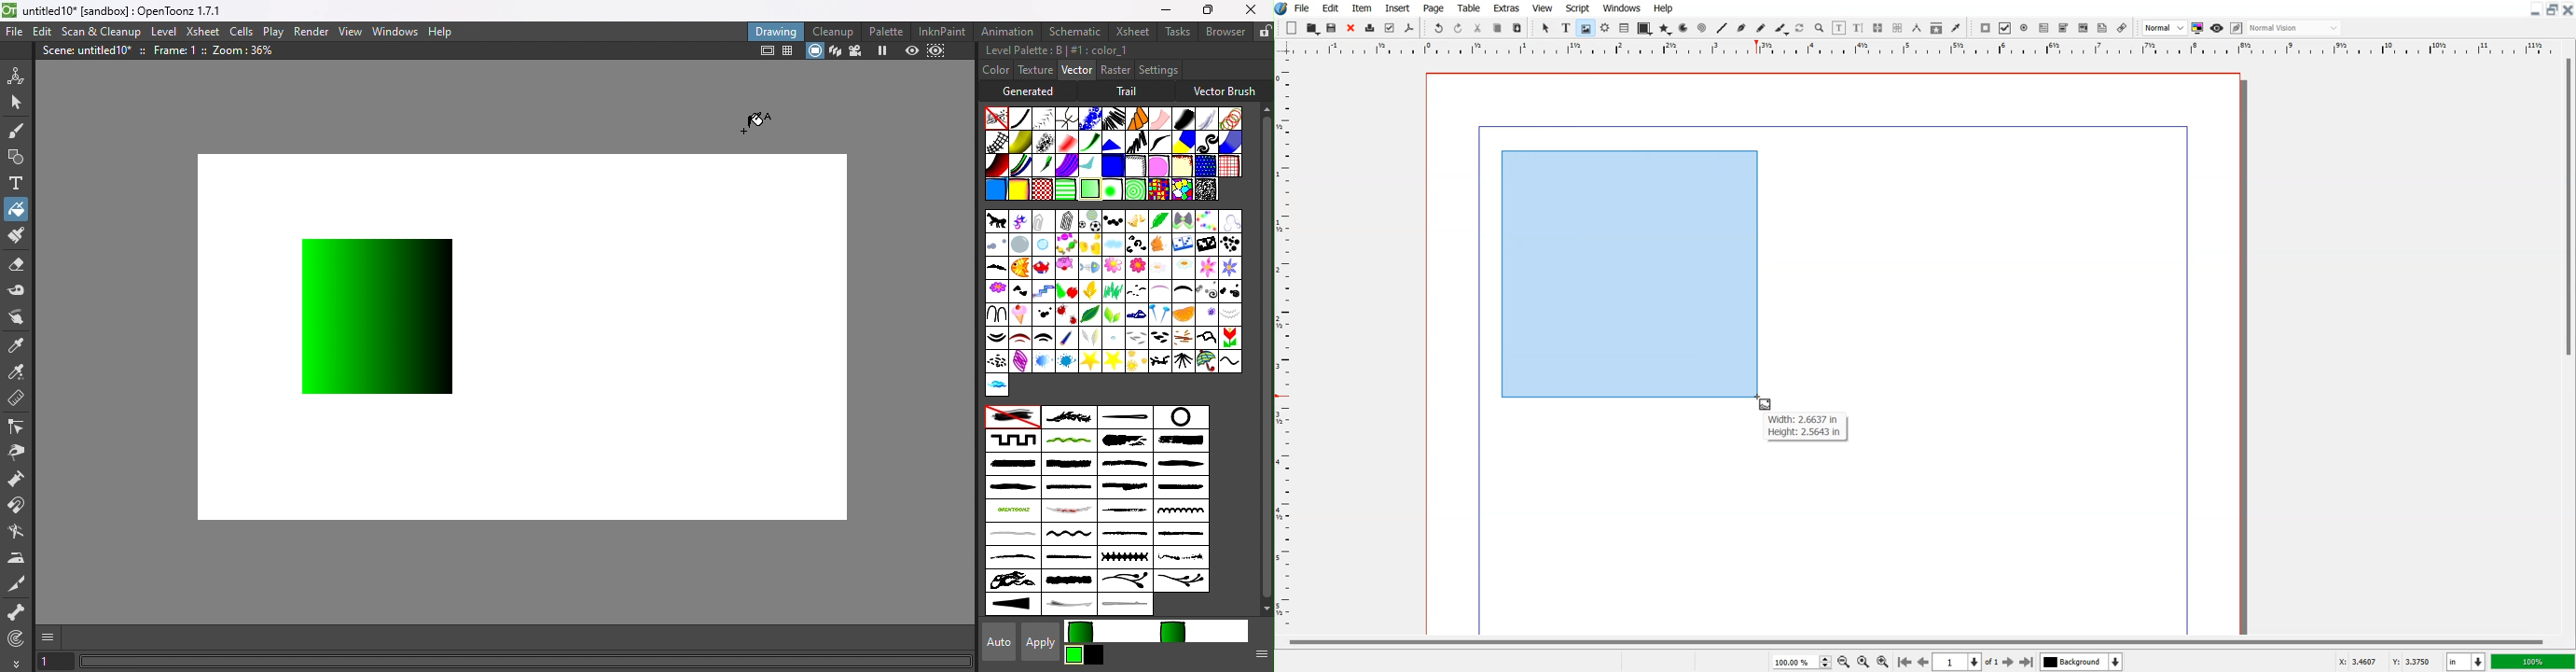 This screenshot has height=672, width=2576. Describe the element at coordinates (1123, 464) in the screenshot. I see `medium_brush1` at that location.